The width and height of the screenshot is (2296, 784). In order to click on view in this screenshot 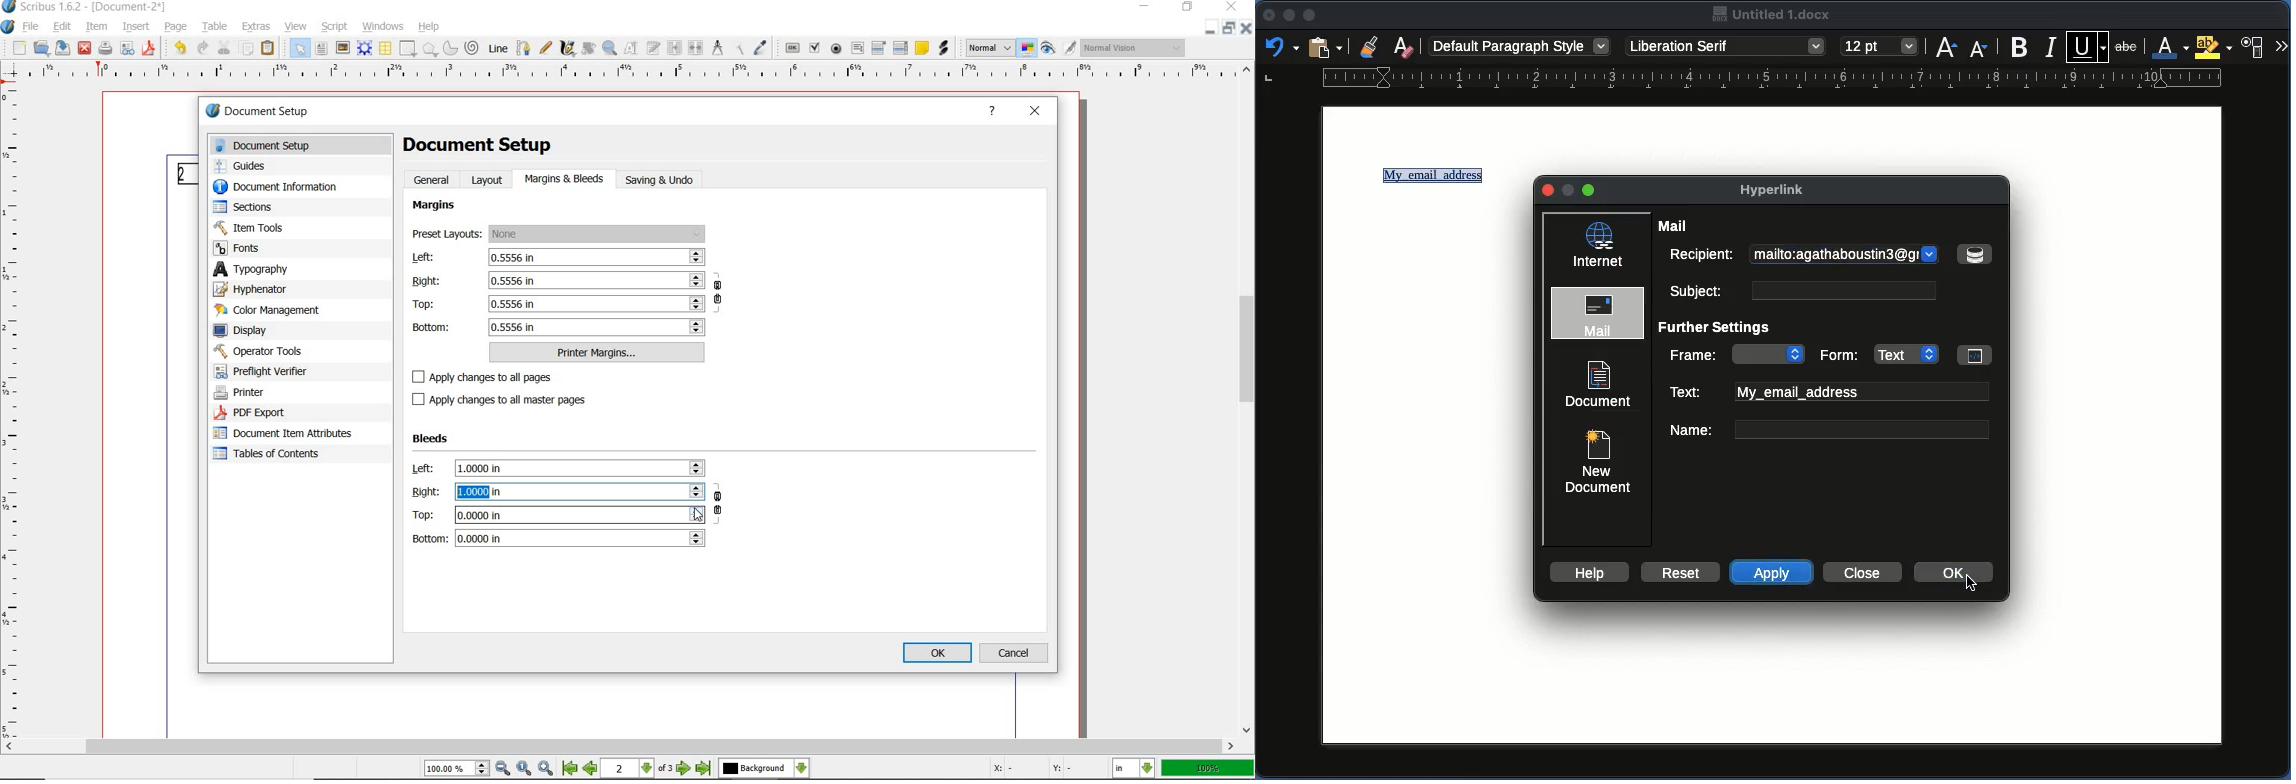, I will do `click(295, 26)`.